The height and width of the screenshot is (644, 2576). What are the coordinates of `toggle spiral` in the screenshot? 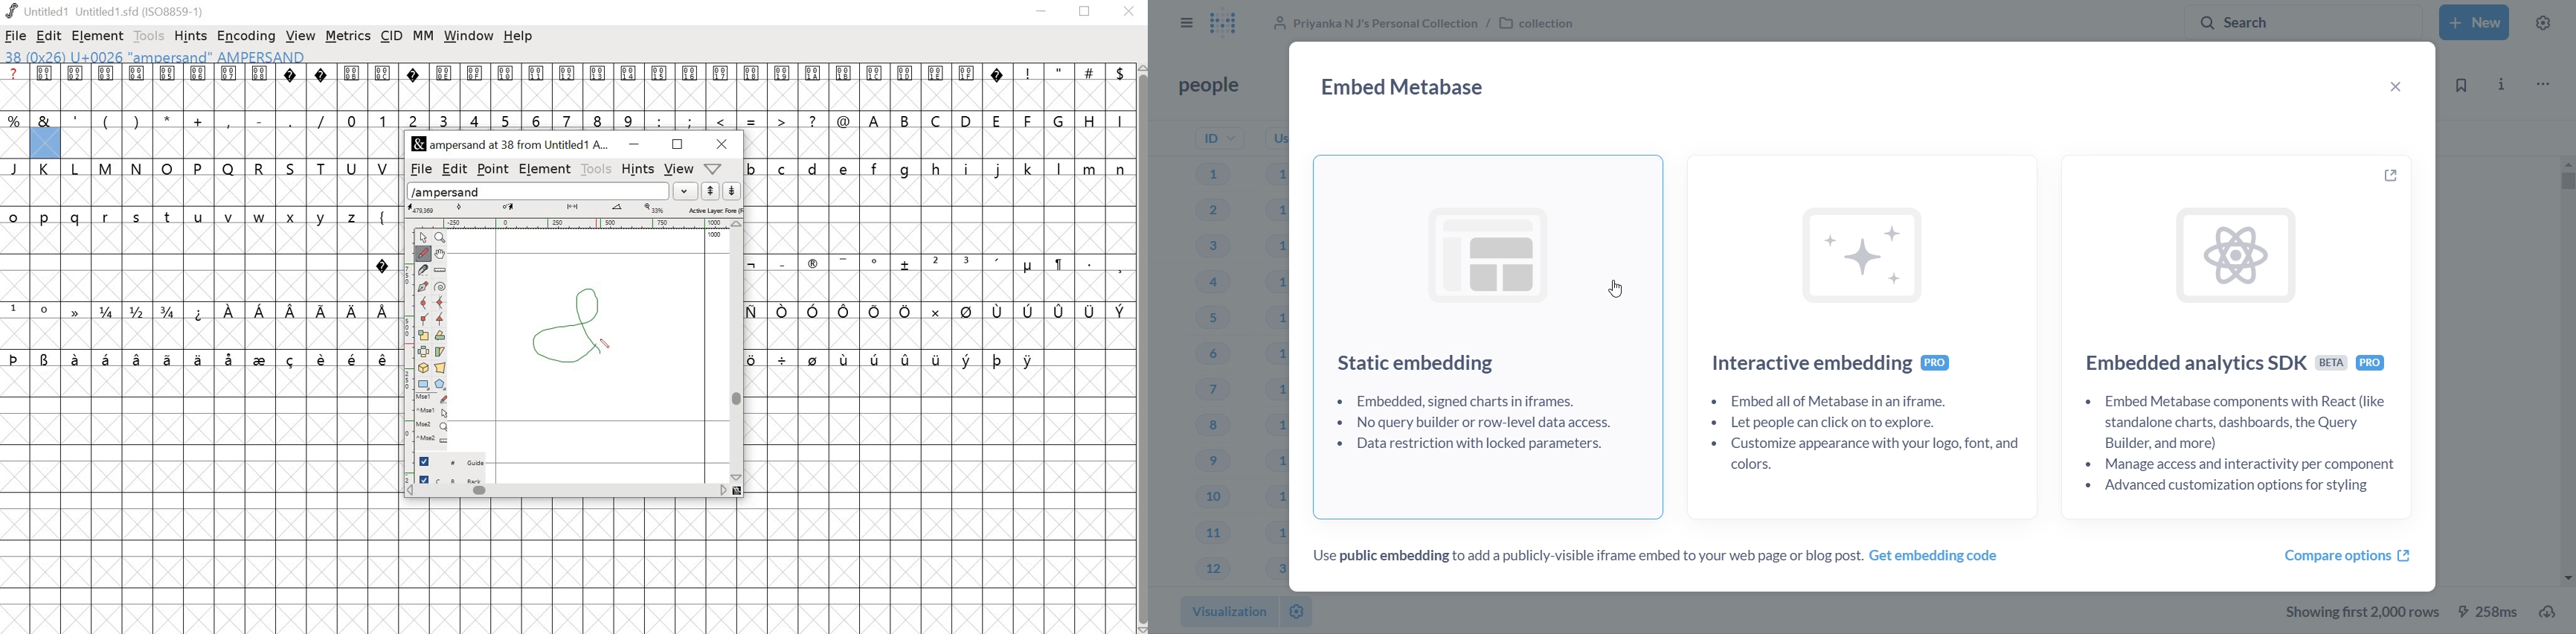 It's located at (441, 287).